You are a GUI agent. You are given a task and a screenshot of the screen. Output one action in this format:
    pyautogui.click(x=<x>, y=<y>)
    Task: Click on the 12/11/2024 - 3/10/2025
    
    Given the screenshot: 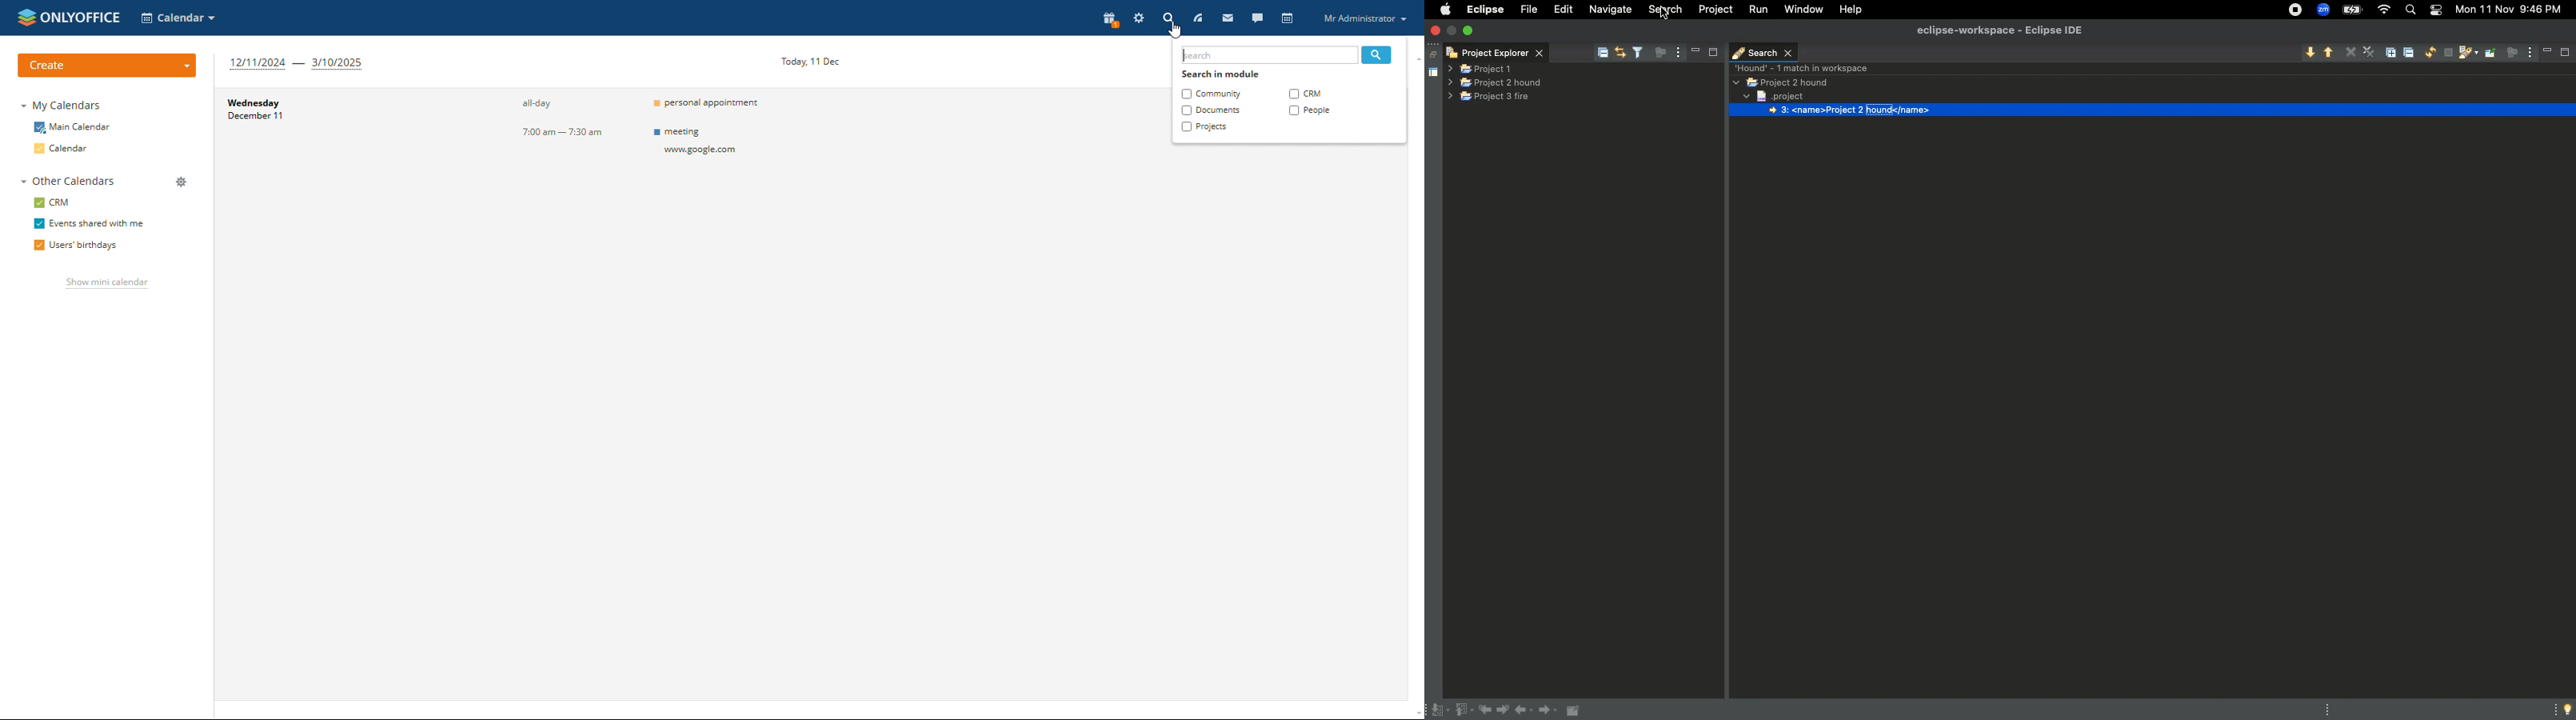 What is the action you would take?
    pyautogui.click(x=298, y=64)
    